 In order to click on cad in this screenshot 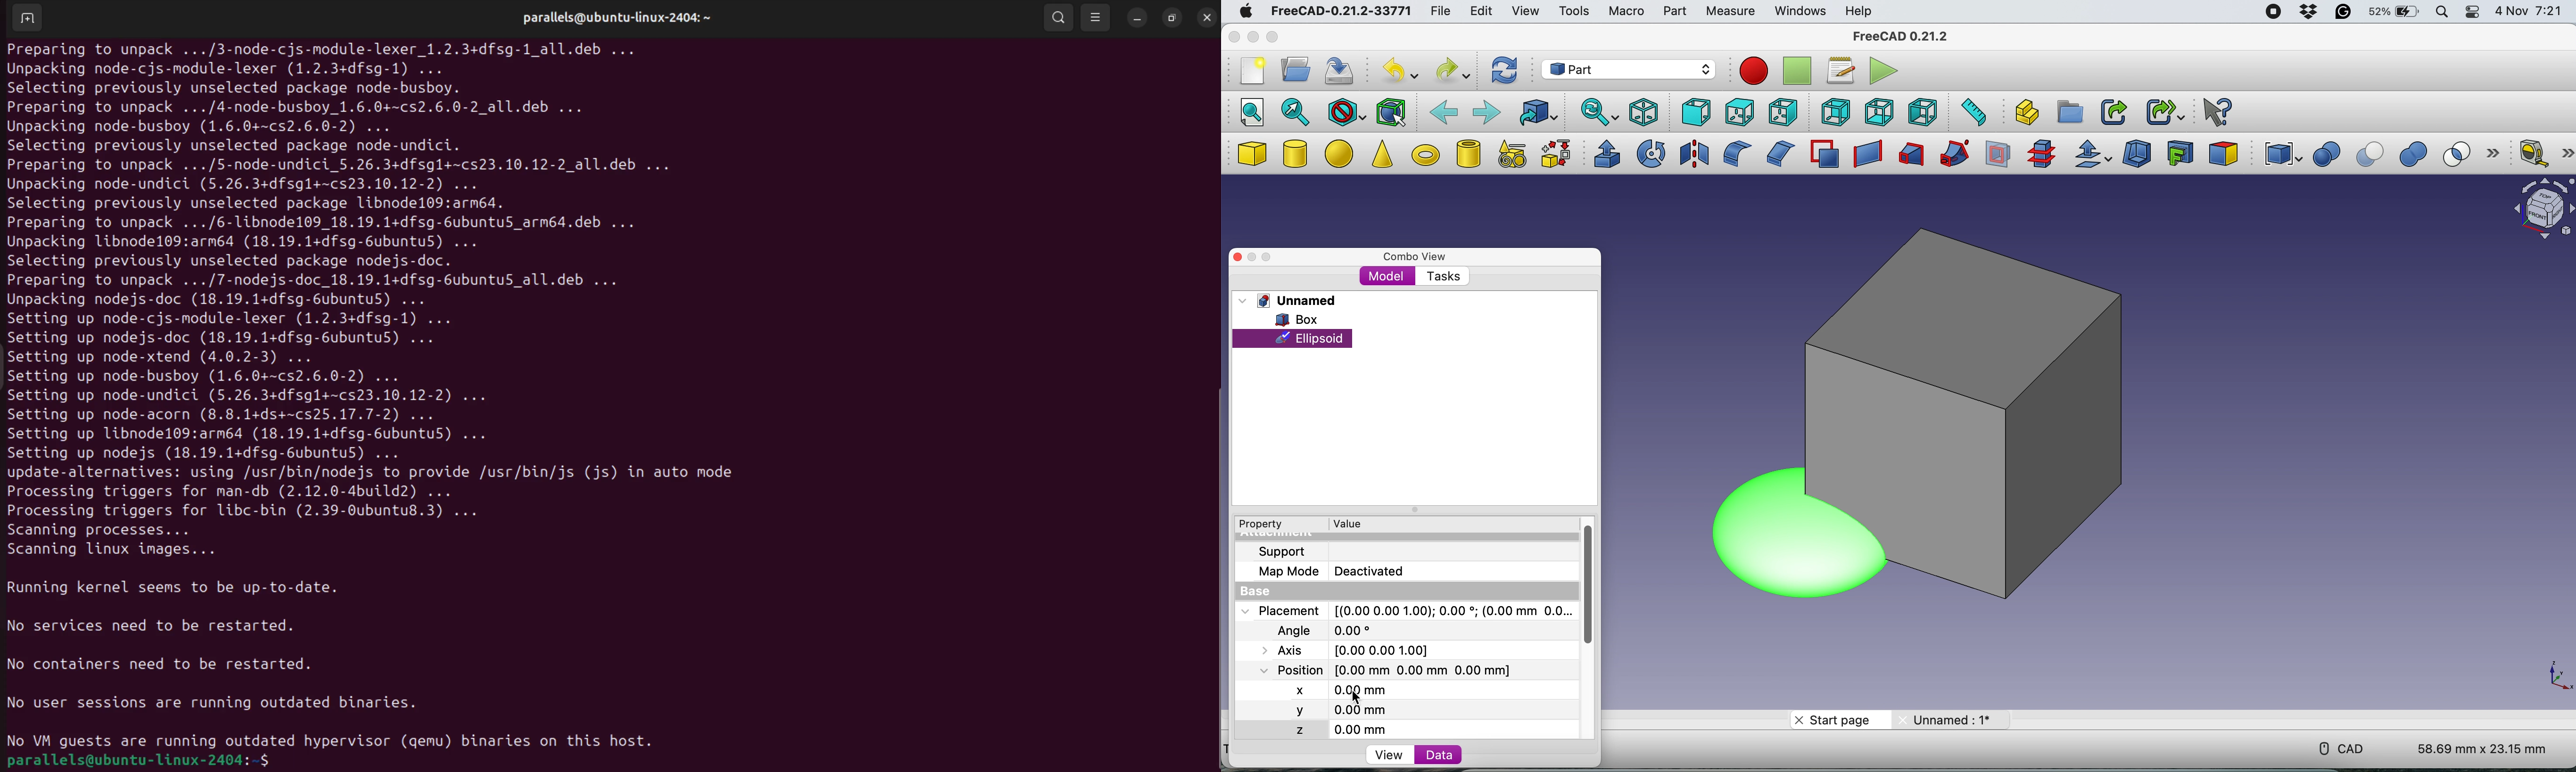, I will do `click(2338, 749)`.